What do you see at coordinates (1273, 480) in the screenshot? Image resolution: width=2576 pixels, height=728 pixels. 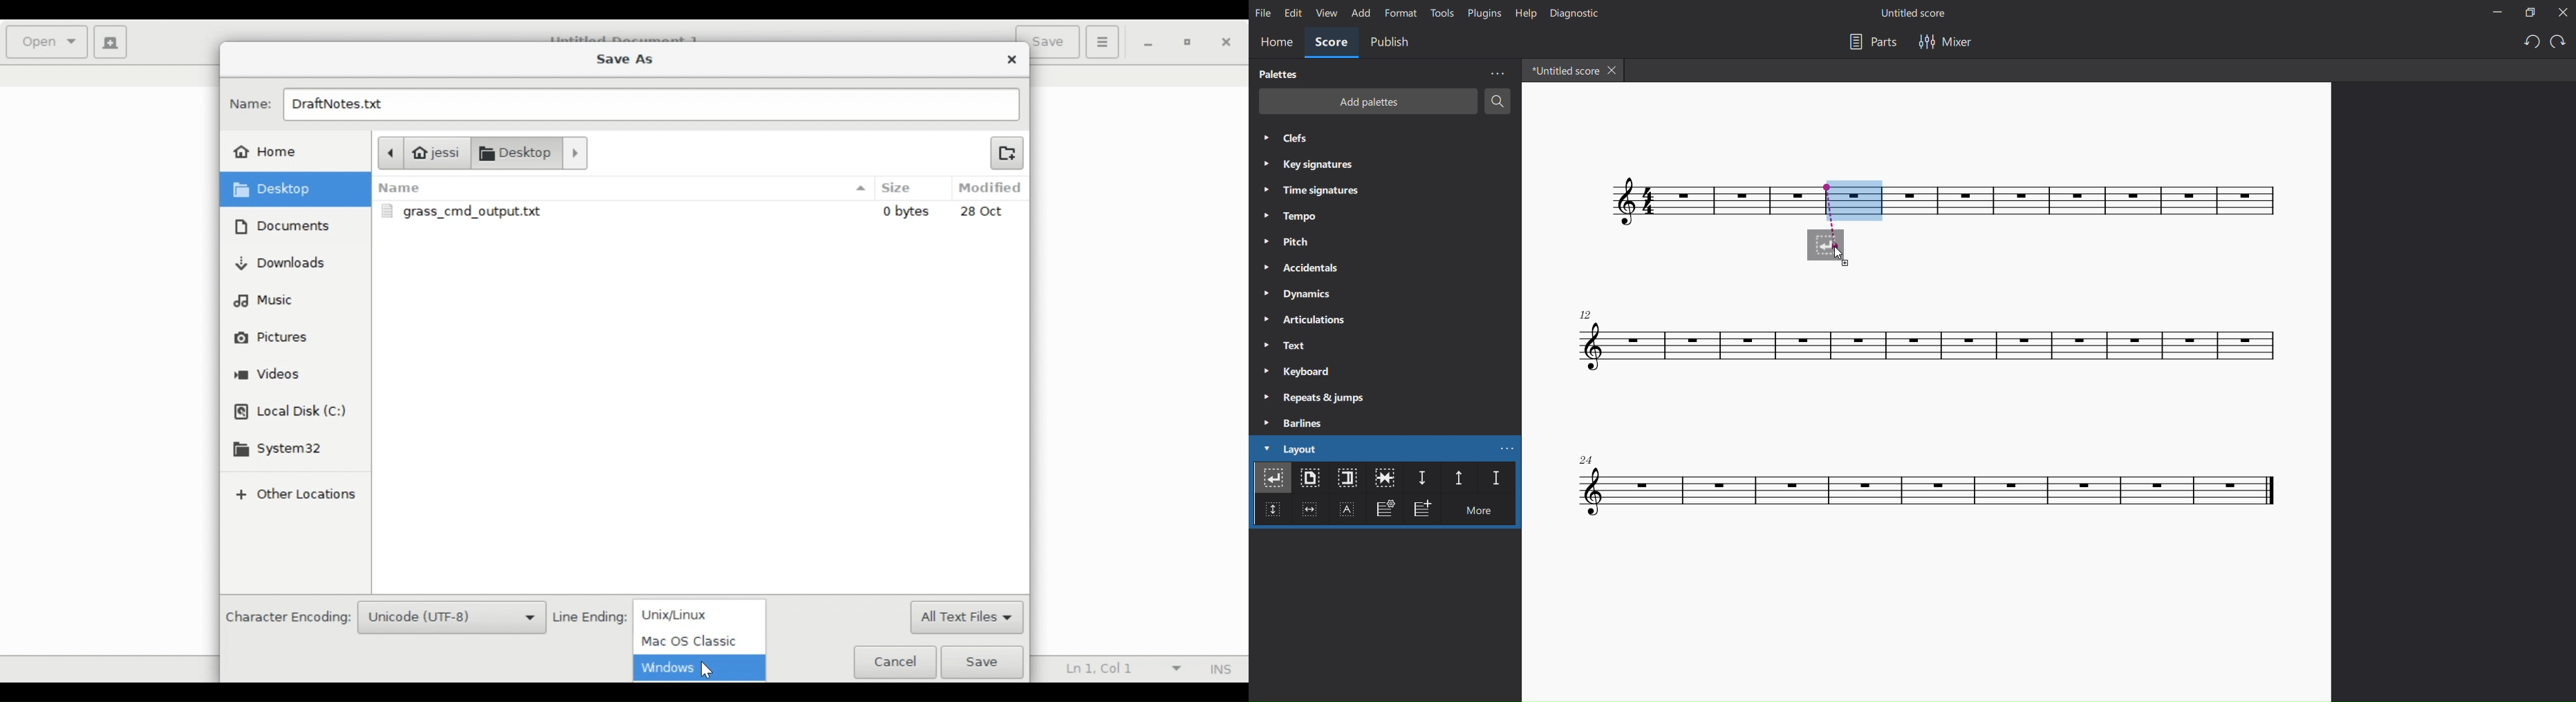 I see `system break layout` at bounding box center [1273, 480].